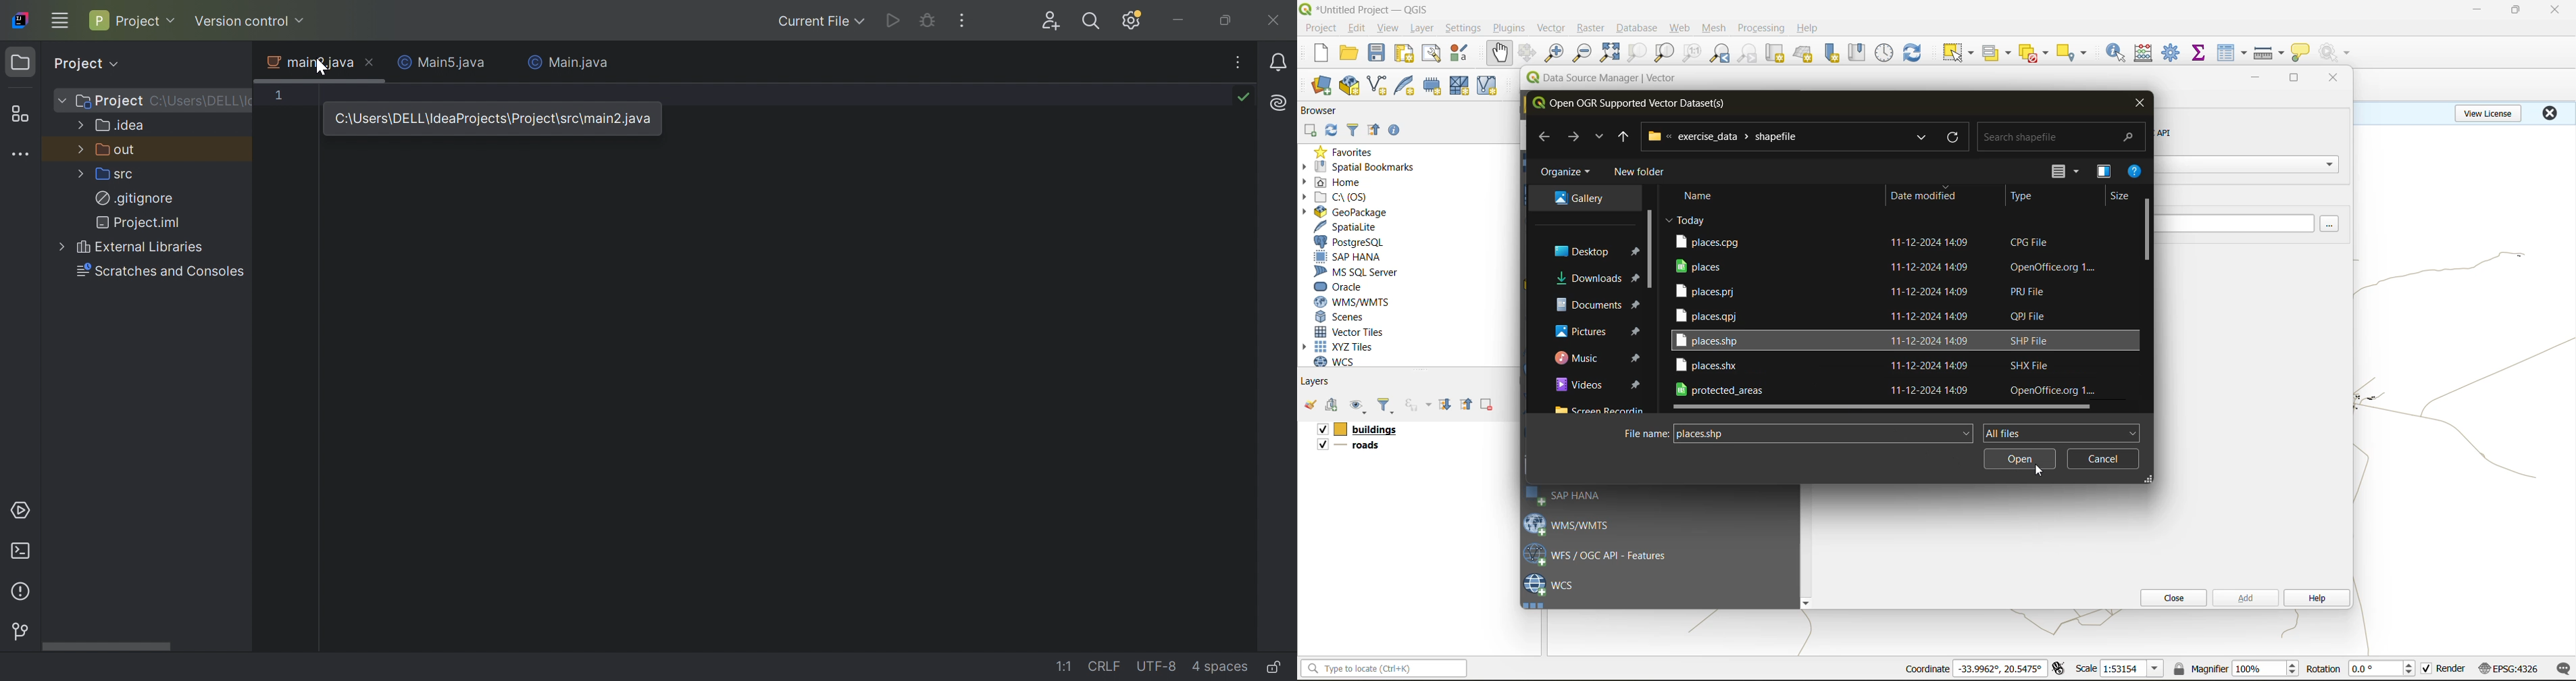  I want to click on crs, so click(2509, 668).